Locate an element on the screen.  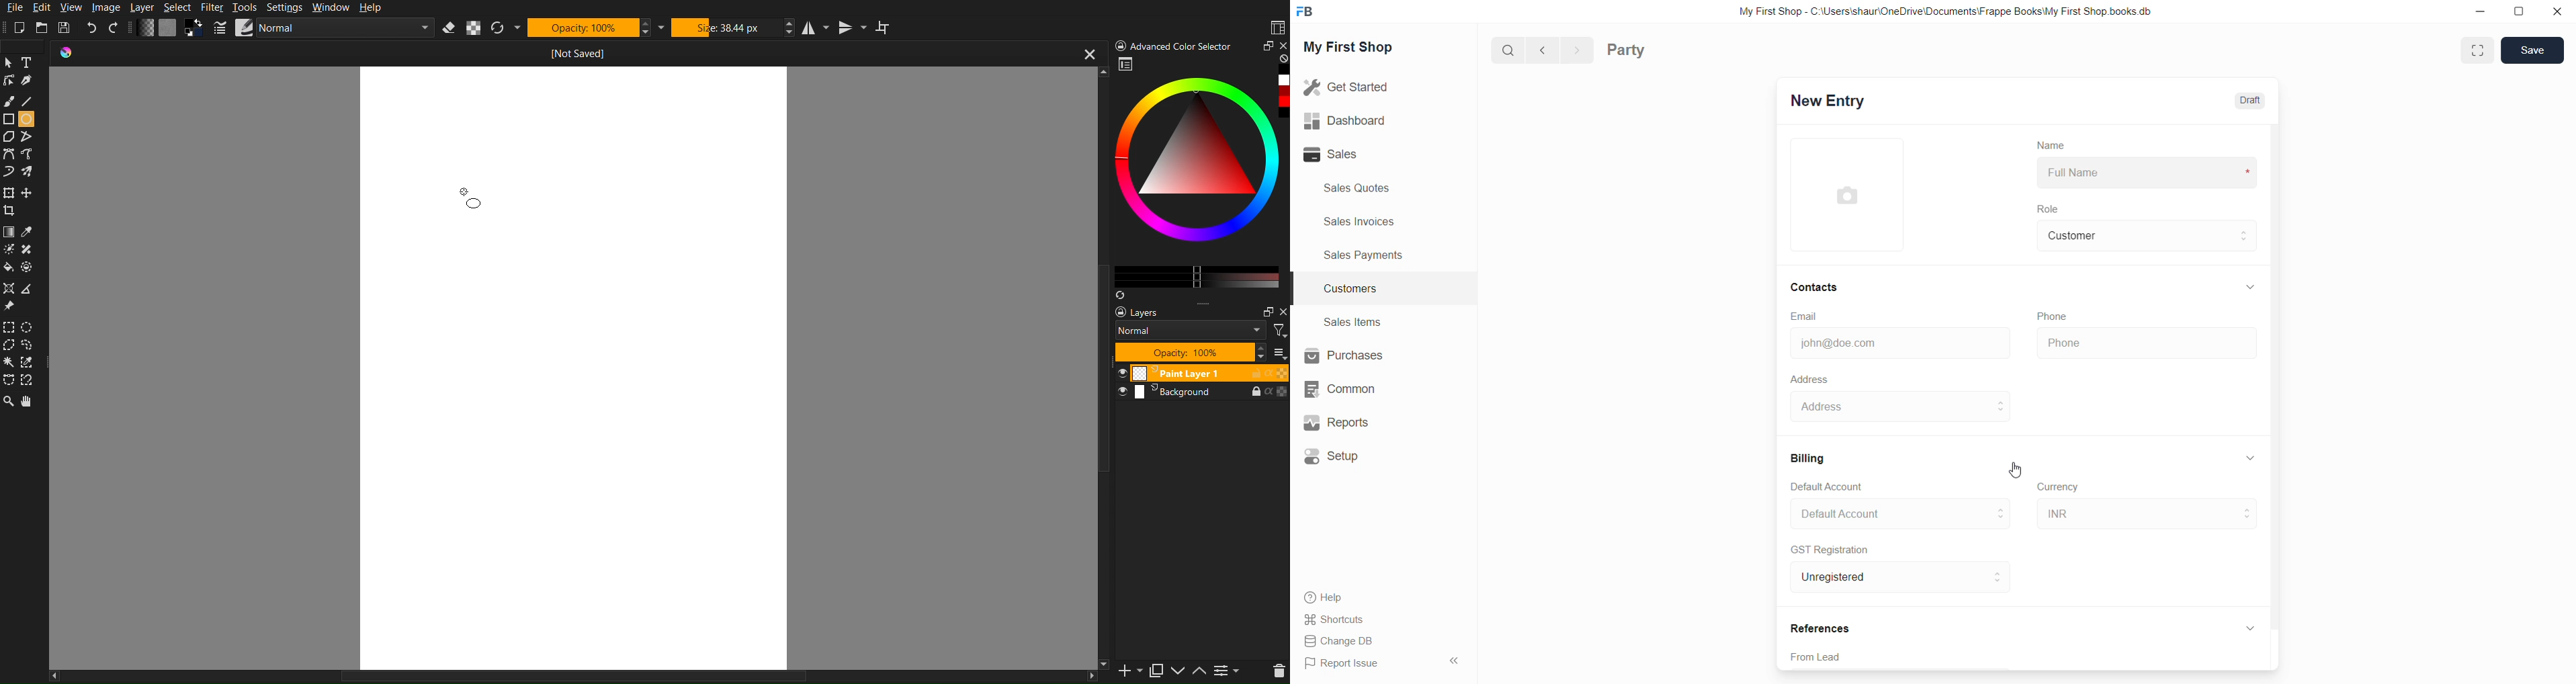
Open is located at coordinates (46, 26).